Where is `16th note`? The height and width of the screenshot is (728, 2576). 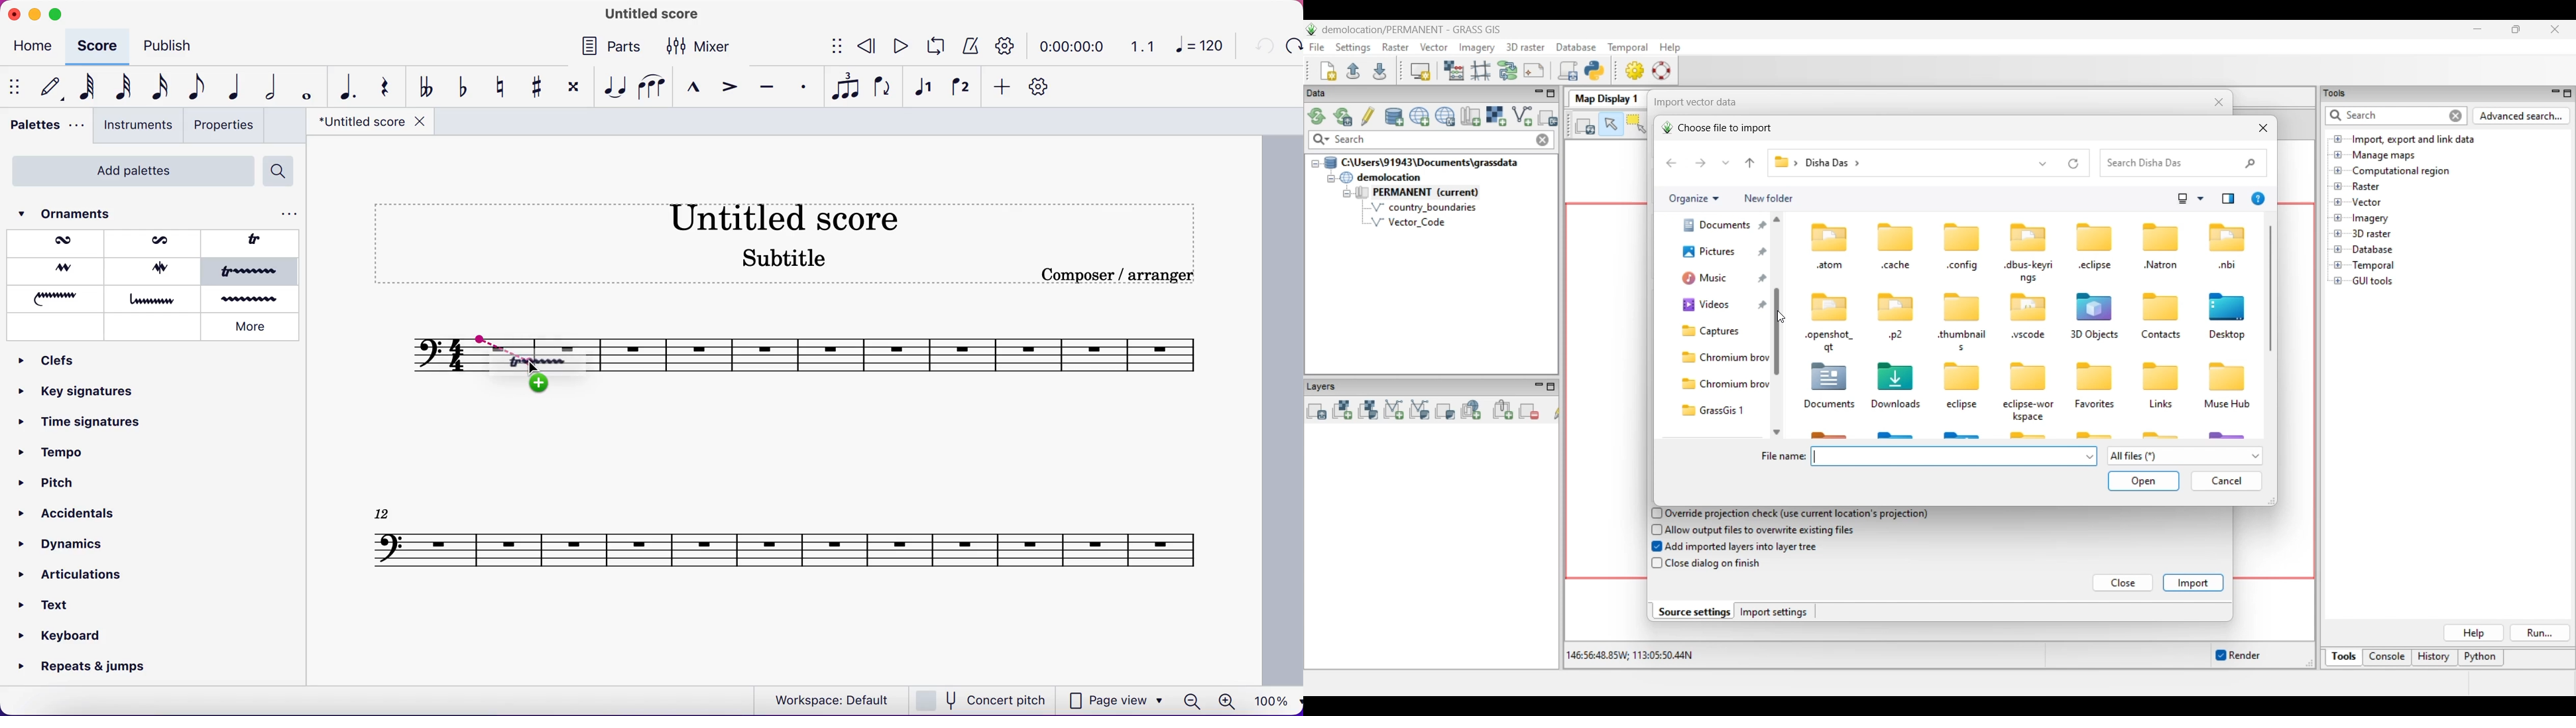
16th note is located at coordinates (157, 89).